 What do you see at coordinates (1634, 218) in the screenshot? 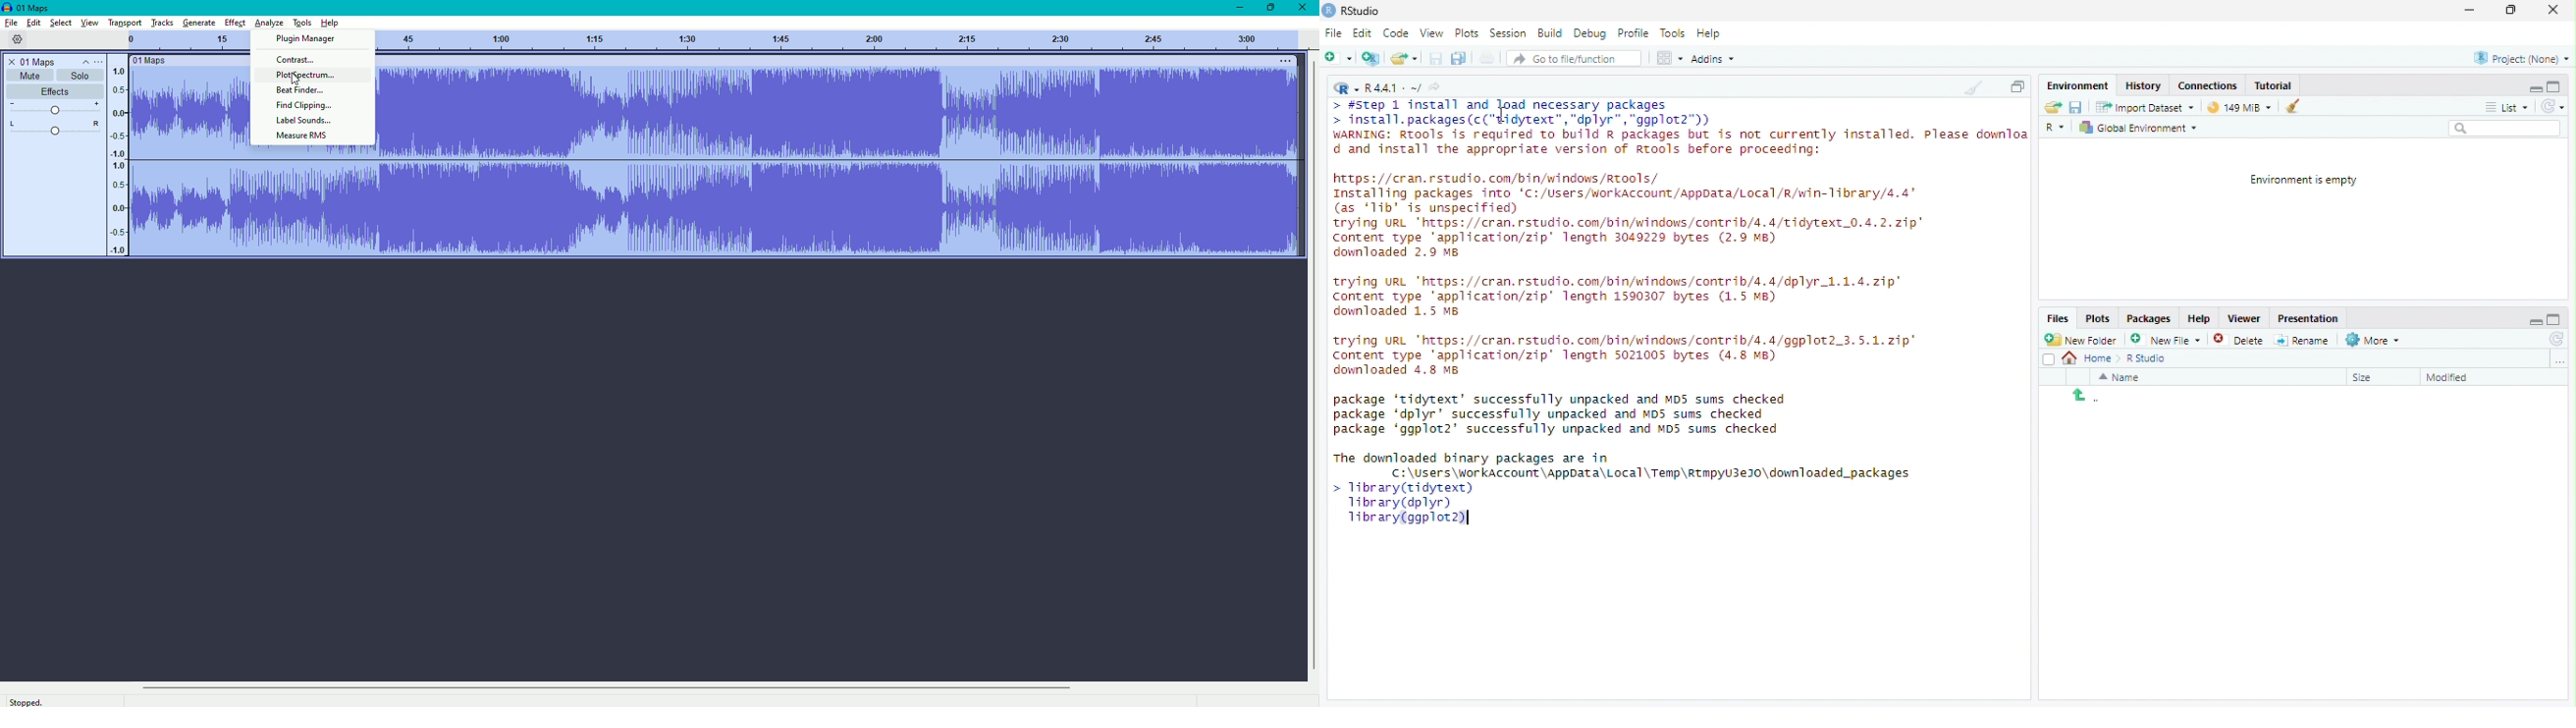
I see `https: //cran. rstudio. con/bin/windows /Rtools/

Installing packages into ‘C:/uUsers/workAccount/Apppata/Local/R/win-1ibrary/s.s’
(as _‘1ib’ is unspecified)

trying URL "https: //cran.rstudio. con/bin/windows/contrib/4.4/tidytext 0.4.2. 2p"
content type ‘application/zip’ length 3049229 bytes (2.9 M8)

downloaded 2.9 MB` at bounding box center [1634, 218].